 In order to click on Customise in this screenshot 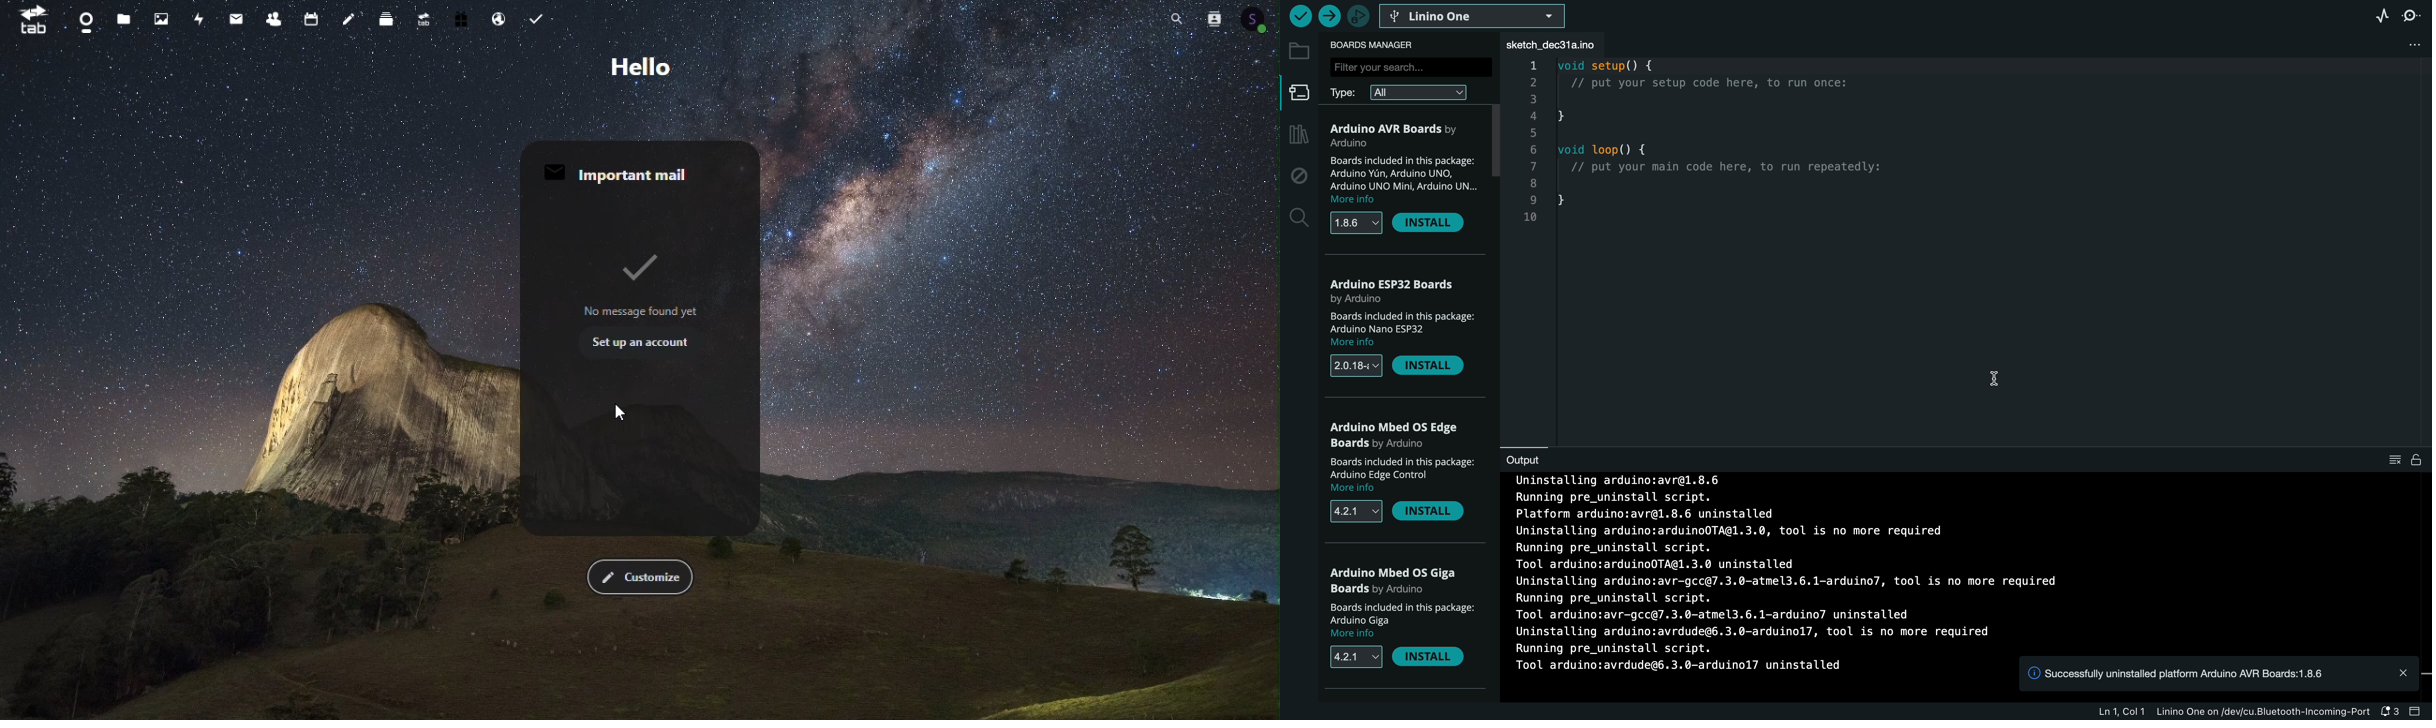, I will do `click(640, 576)`.